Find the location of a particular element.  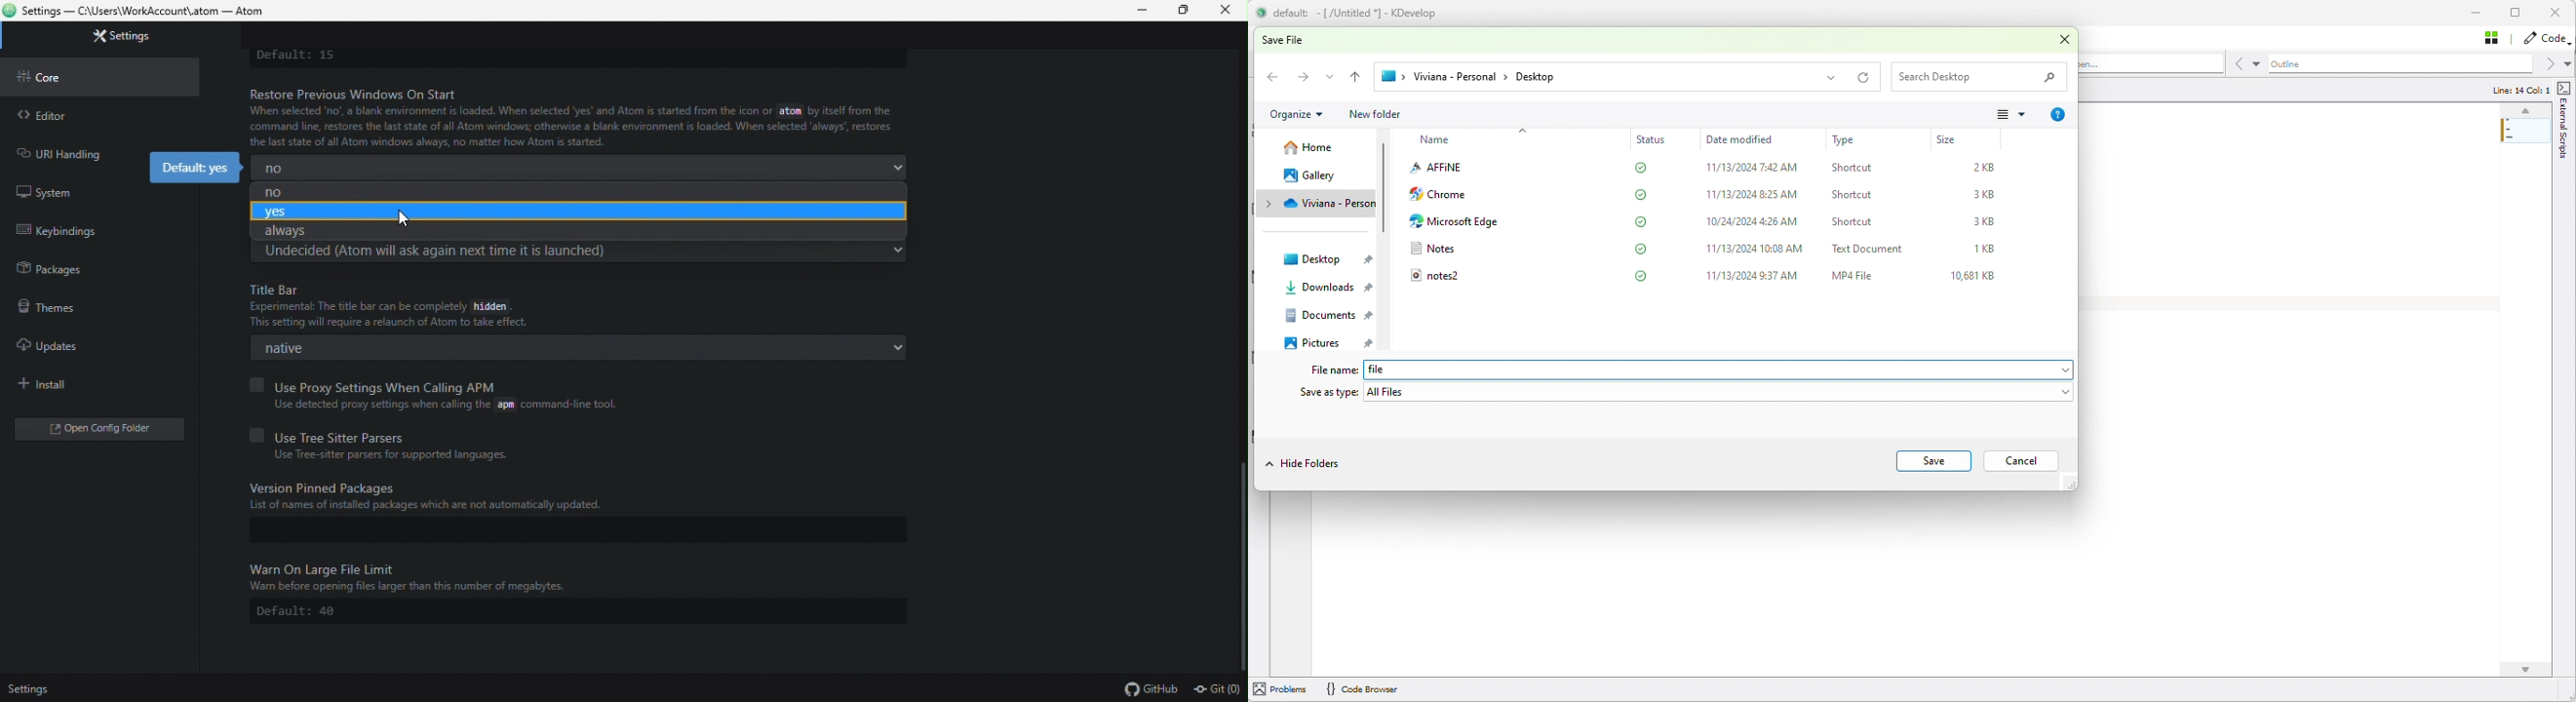

View is located at coordinates (2016, 114).